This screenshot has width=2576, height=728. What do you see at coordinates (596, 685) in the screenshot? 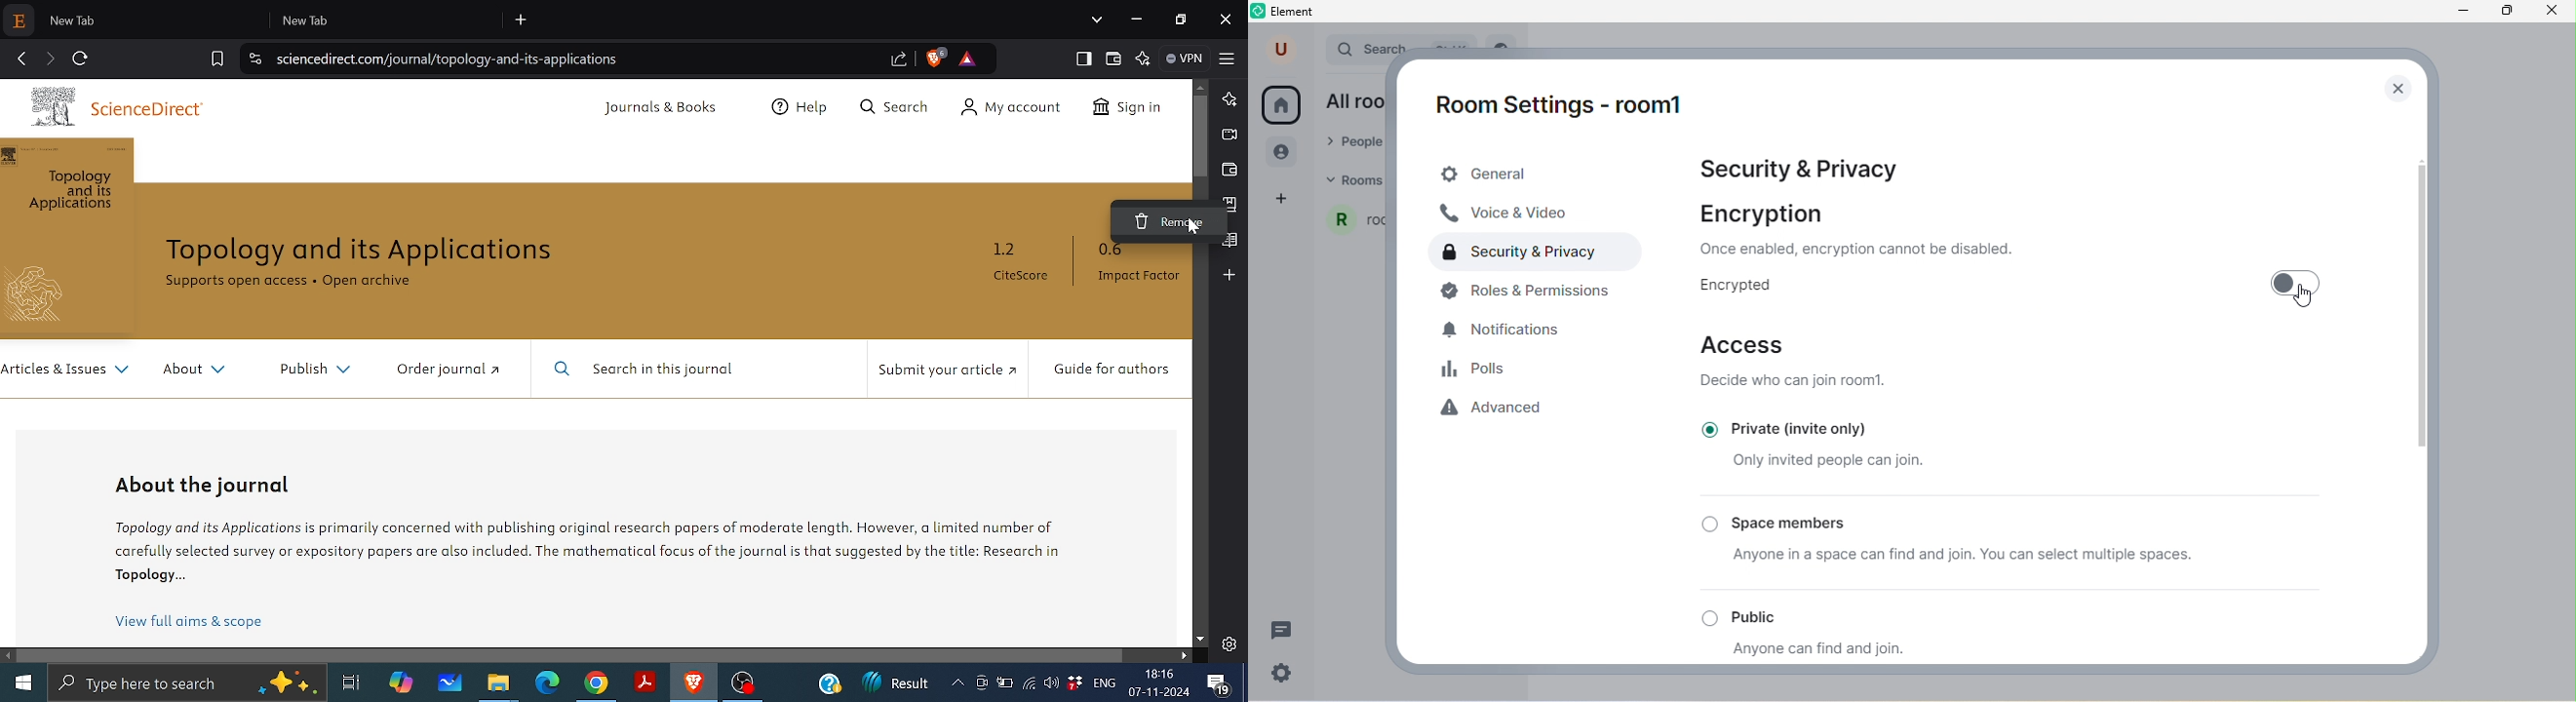
I see `Chrome` at bounding box center [596, 685].